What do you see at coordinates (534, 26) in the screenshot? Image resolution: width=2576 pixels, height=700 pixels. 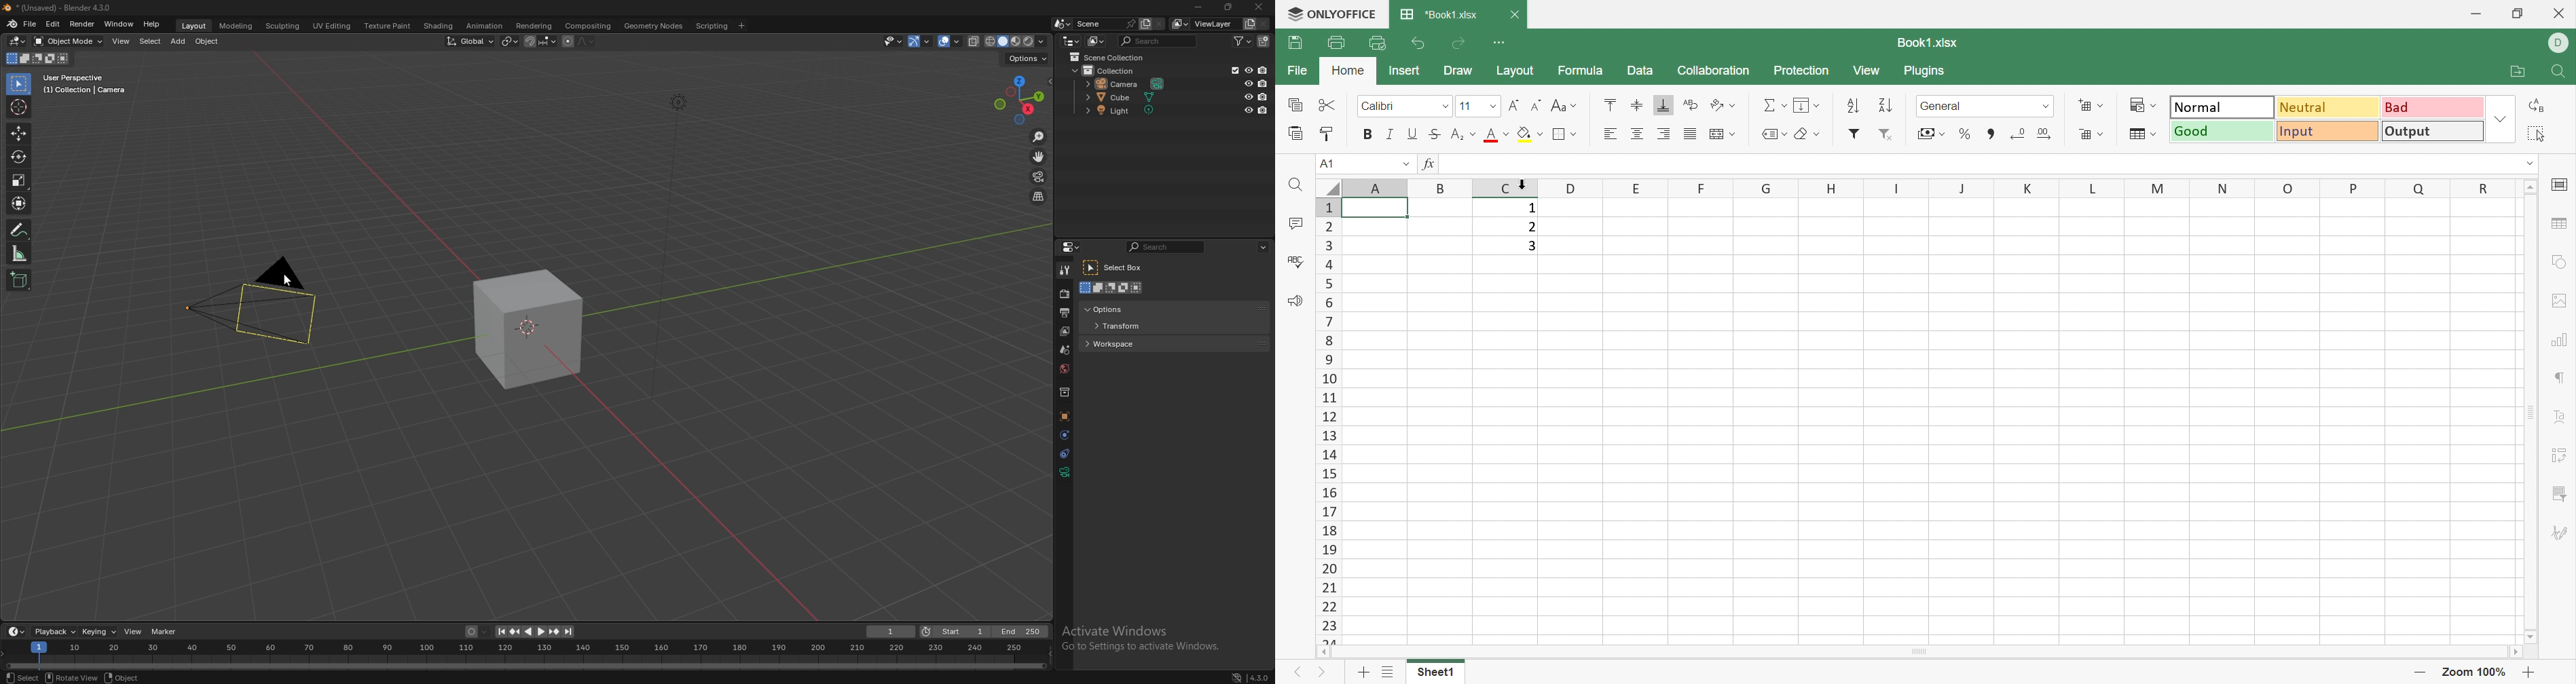 I see `rendering` at bounding box center [534, 26].